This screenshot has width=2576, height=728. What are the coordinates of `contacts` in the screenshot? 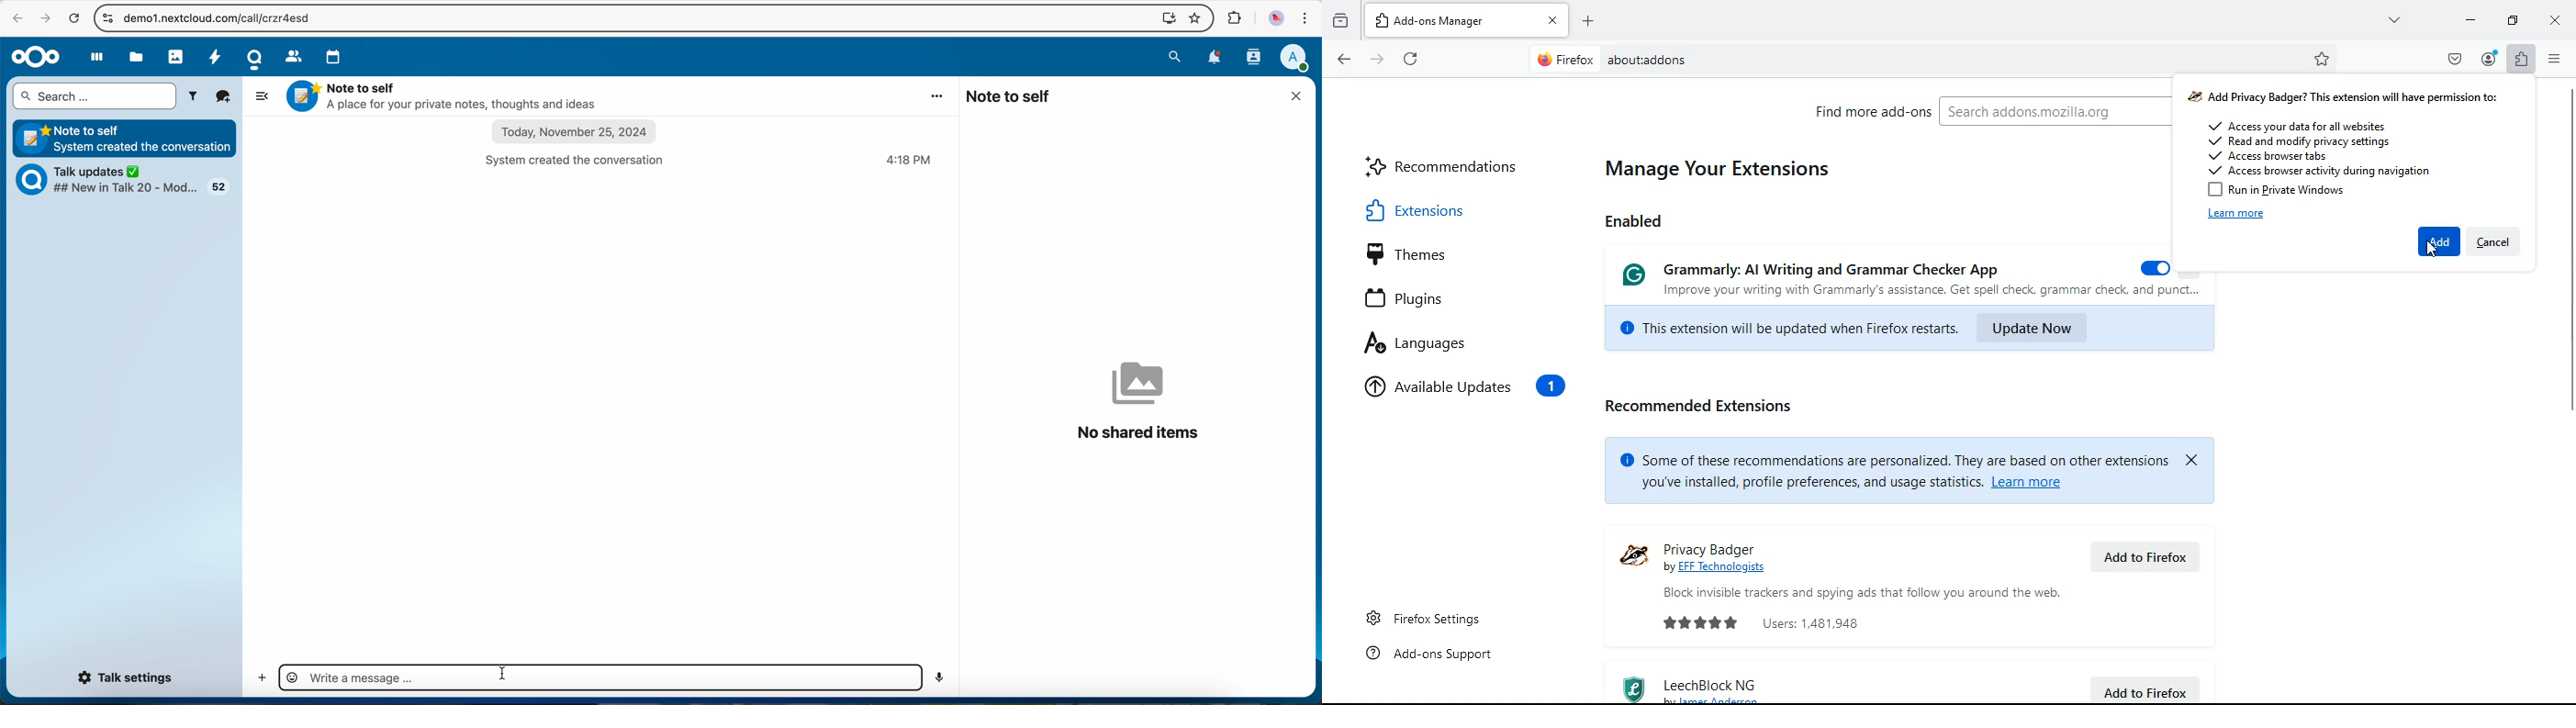 It's located at (1254, 58).